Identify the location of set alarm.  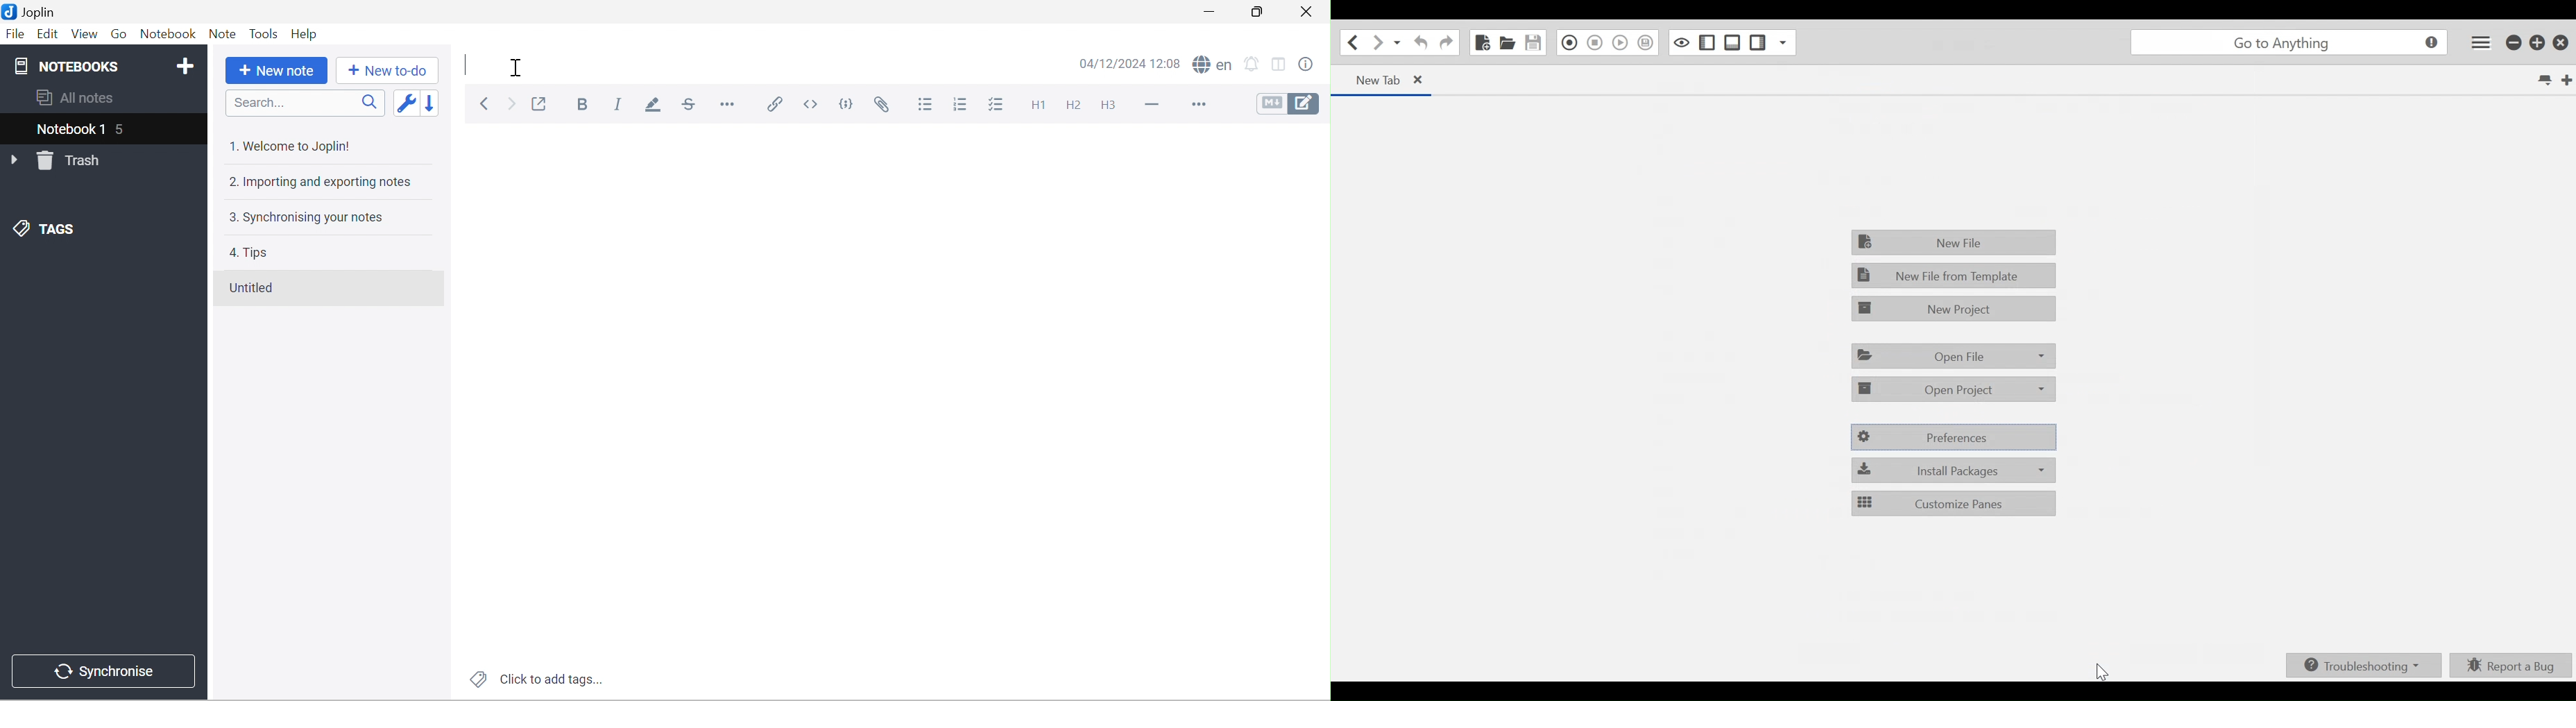
(1252, 62).